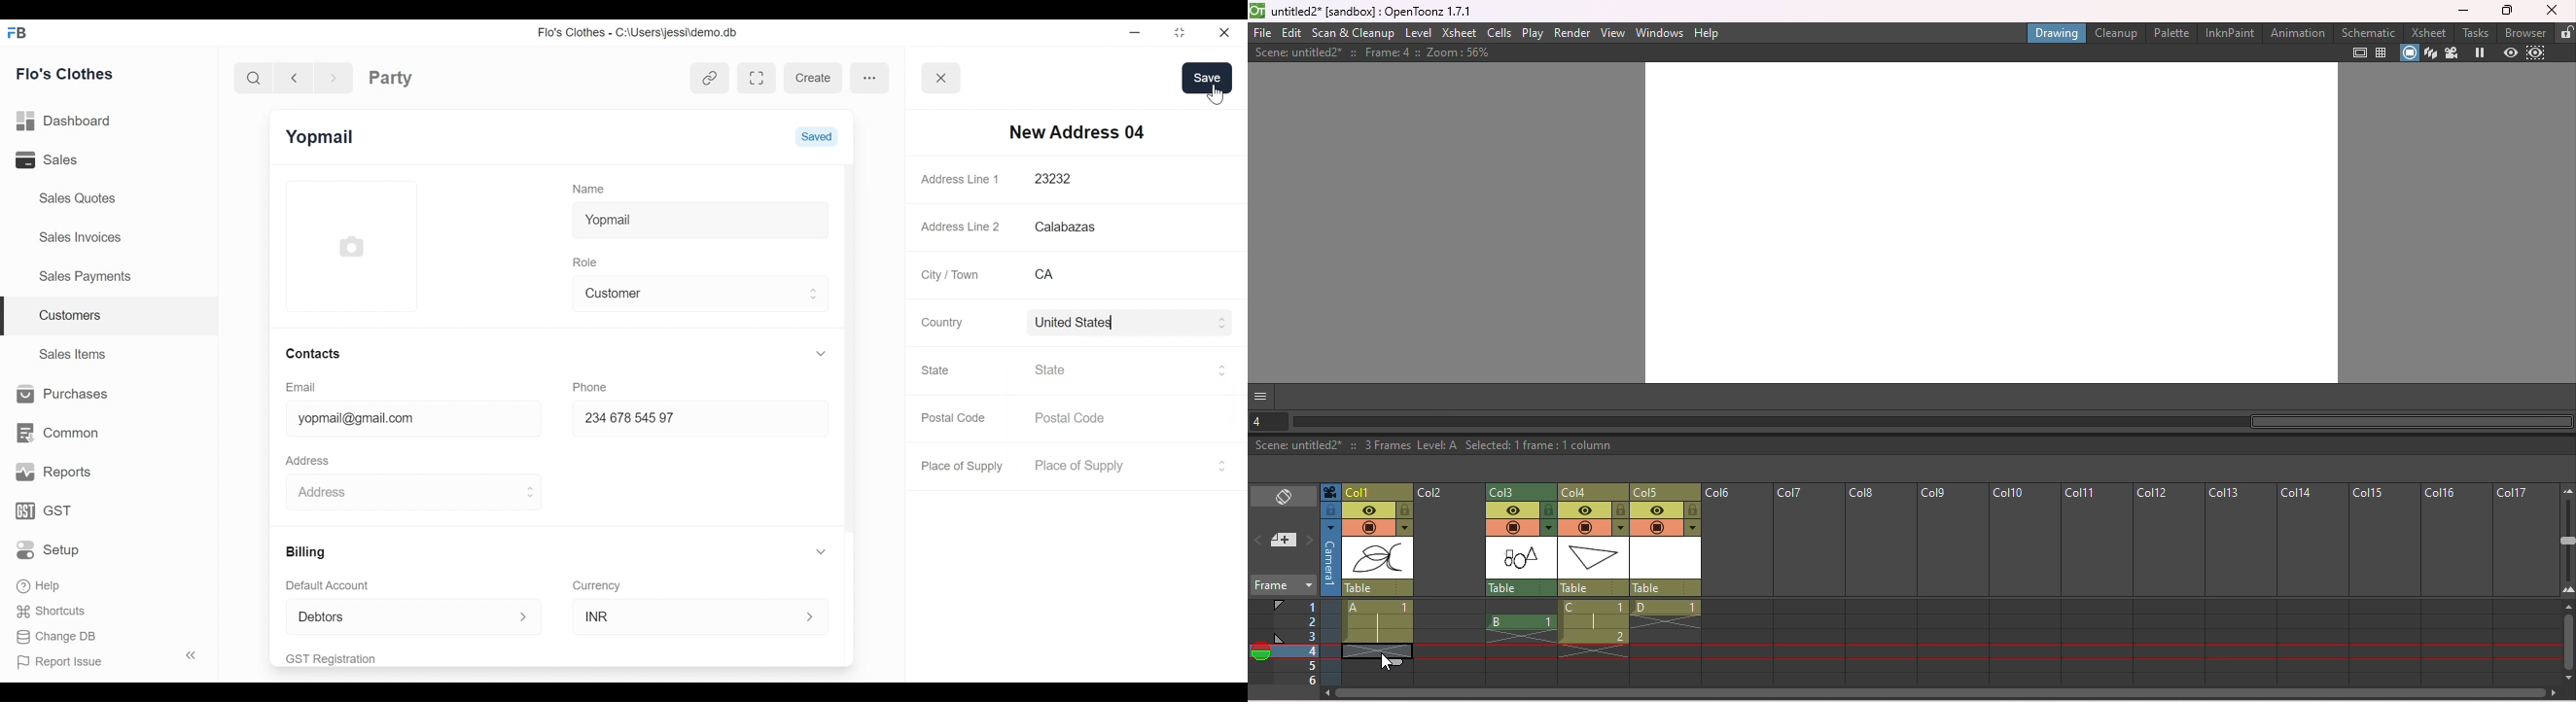  I want to click on minimize, so click(1134, 32).